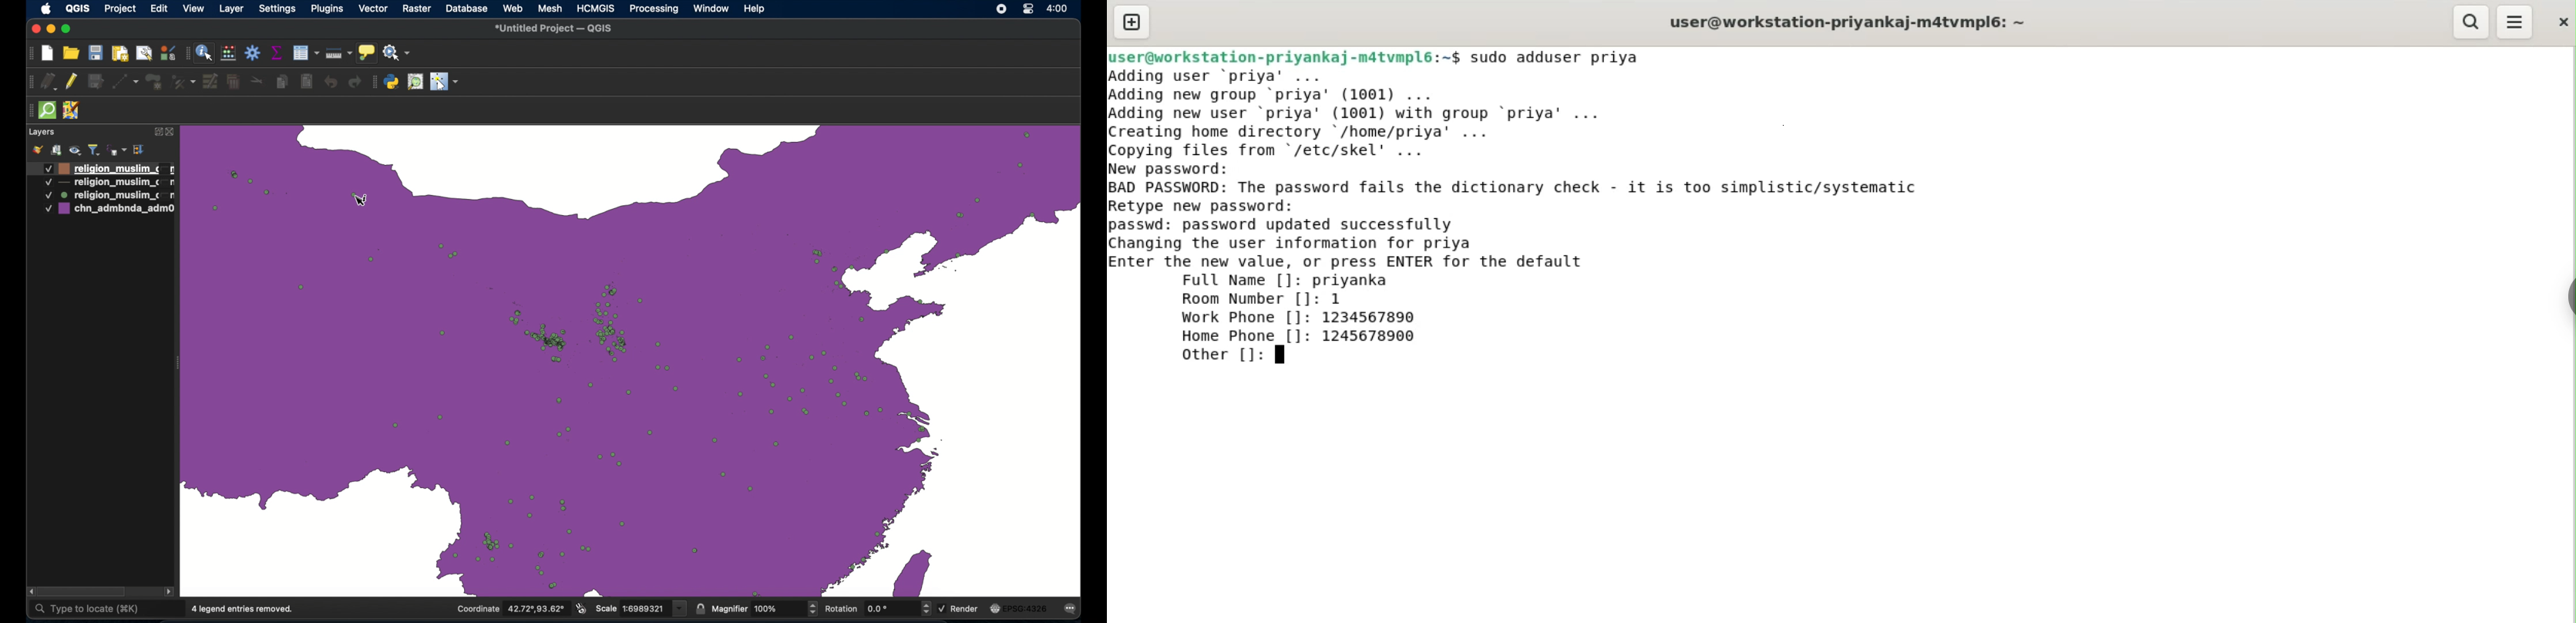 This screenshot has width=2576, height=644. What do you see at coordinates (368, 52) in the screenshot?
I see `show map tips` at bounding box center [368, 52].